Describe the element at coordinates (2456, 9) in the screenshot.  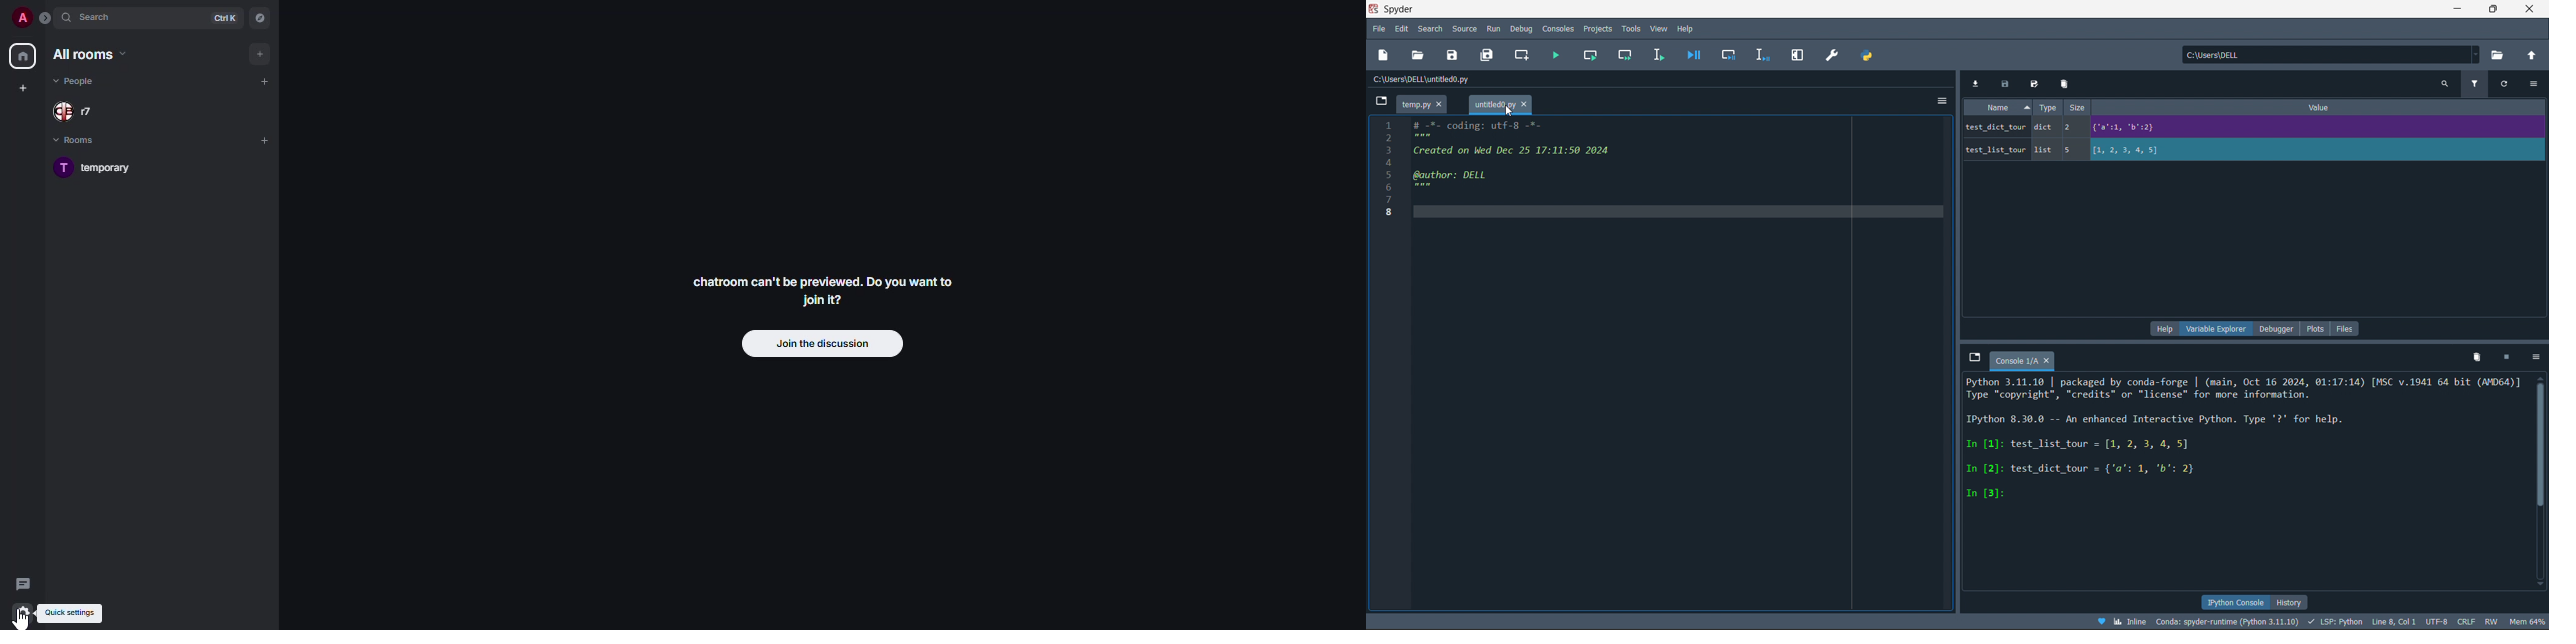
I see `minimiize` at that location.